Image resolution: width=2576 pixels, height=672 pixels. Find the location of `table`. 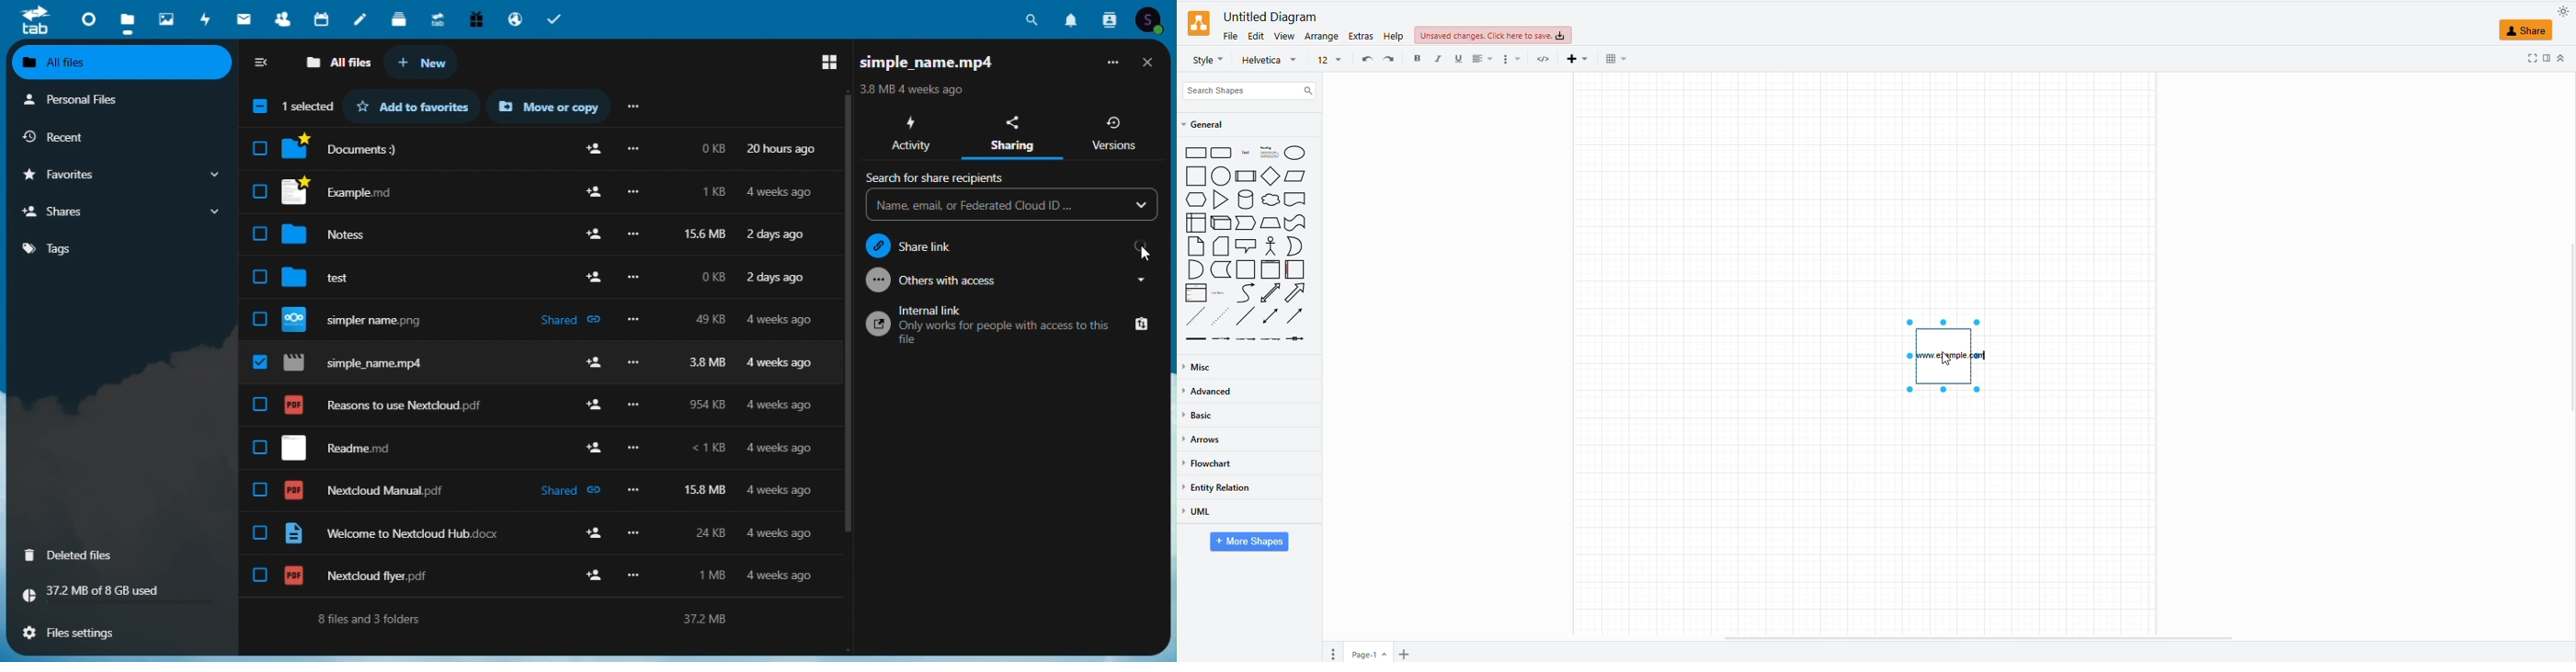

table is located at coordinates (1616, 58).